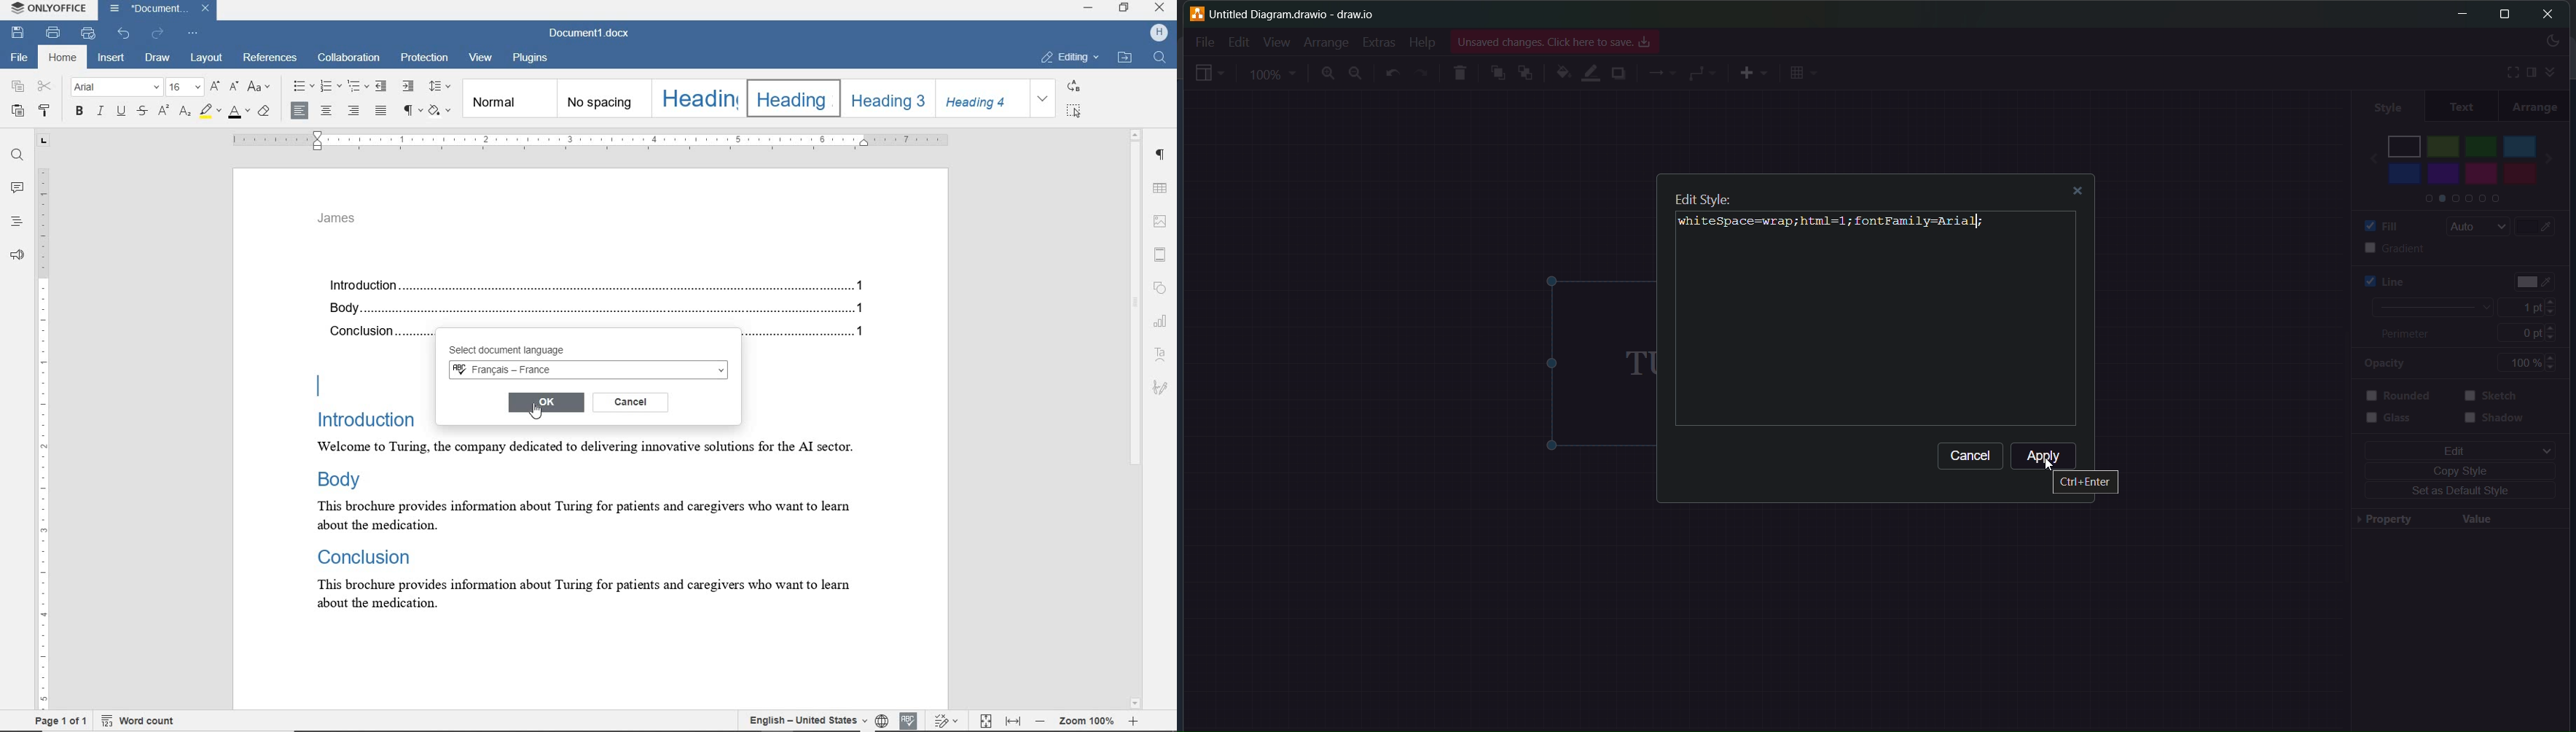 The height and width of the screenshot is (756, 2576). What do you see at coordinates (2405, 144) in the screenshot?
I see `black` at bounding box center [2405, 144].